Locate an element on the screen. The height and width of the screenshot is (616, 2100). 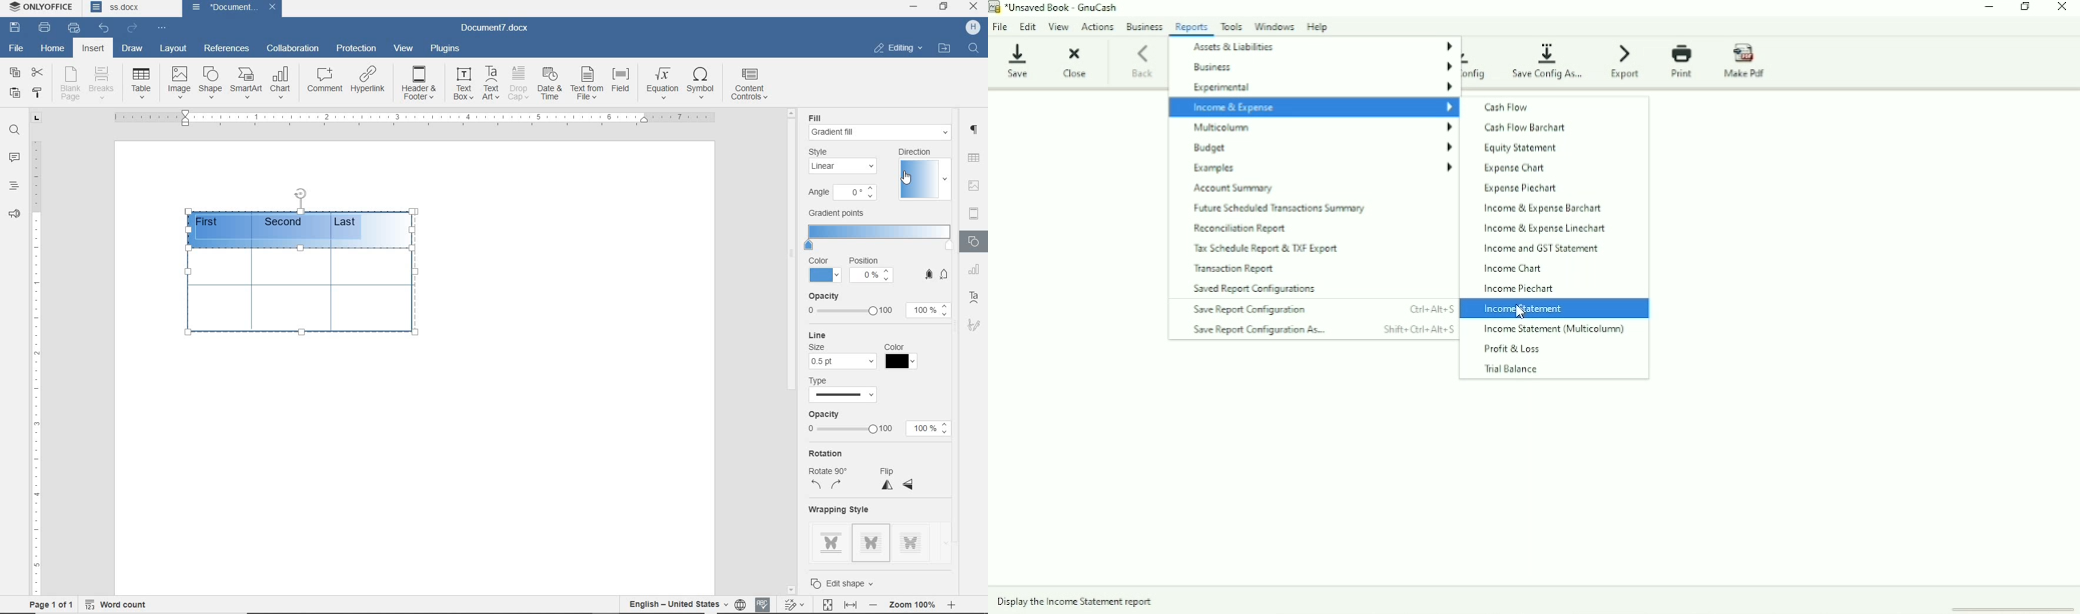
opacity is located at coordinates (823, 294).